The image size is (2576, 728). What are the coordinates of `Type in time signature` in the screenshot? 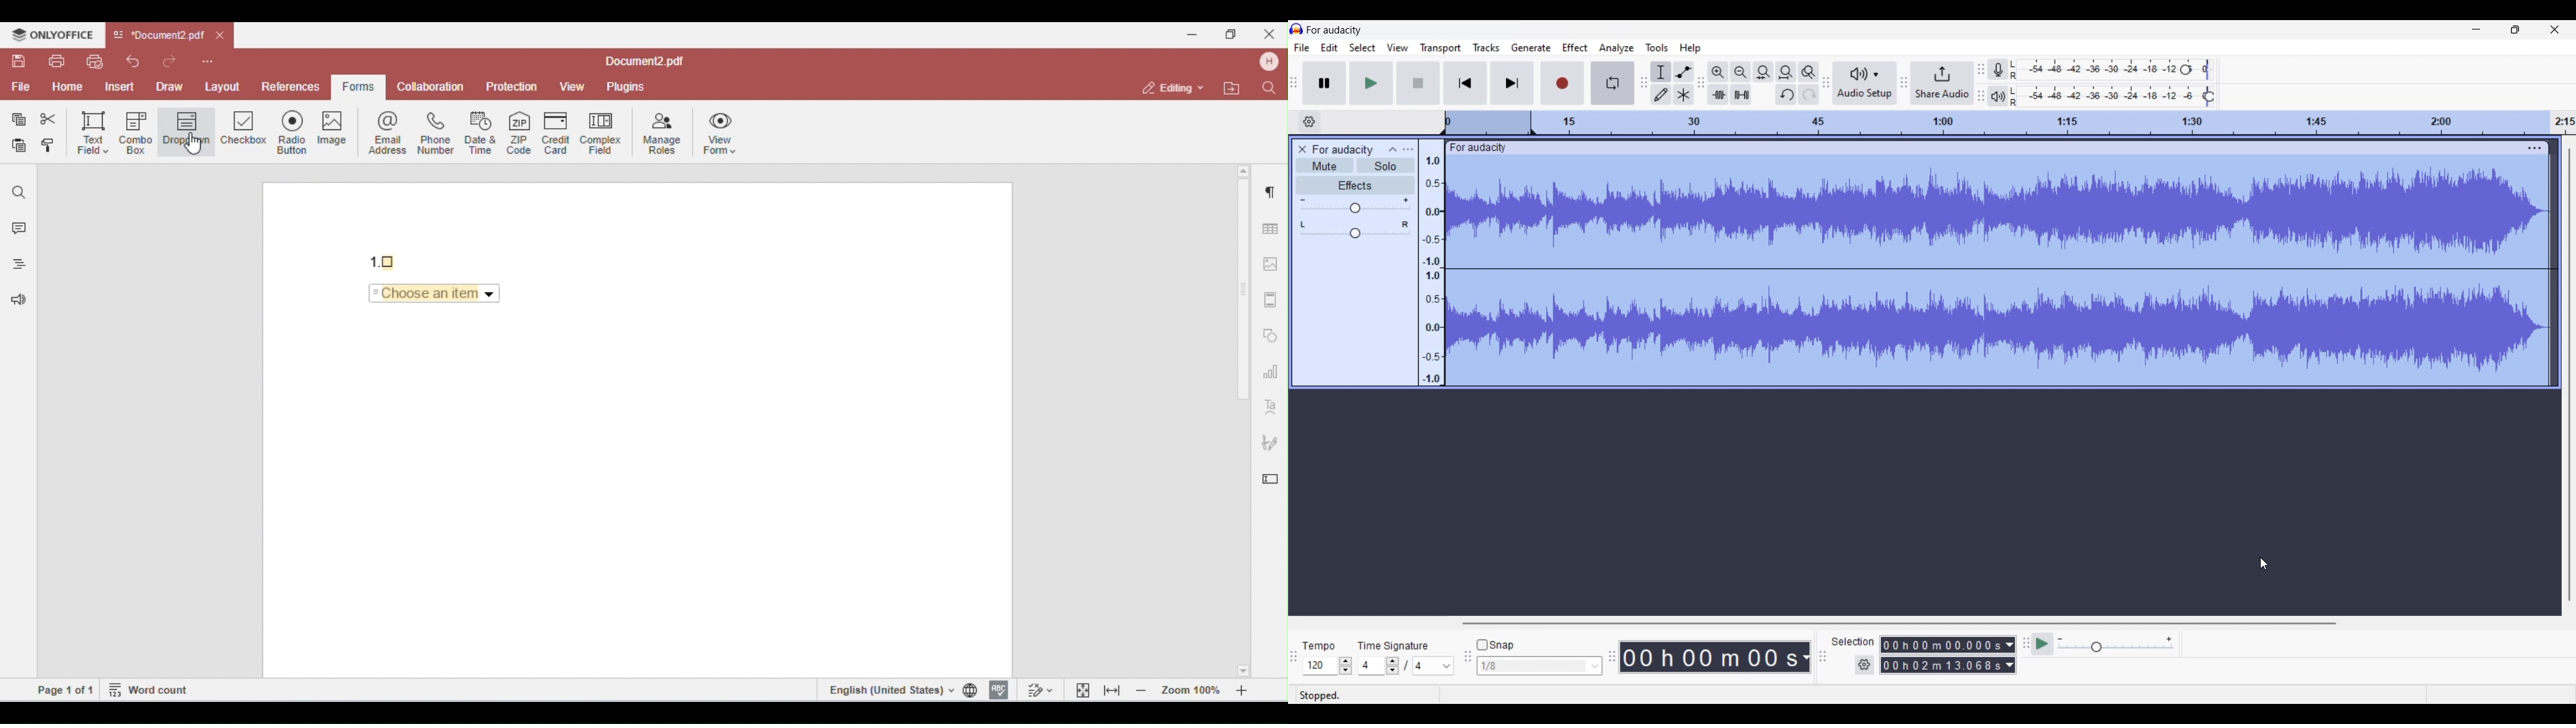 It's located at (1373, 666).